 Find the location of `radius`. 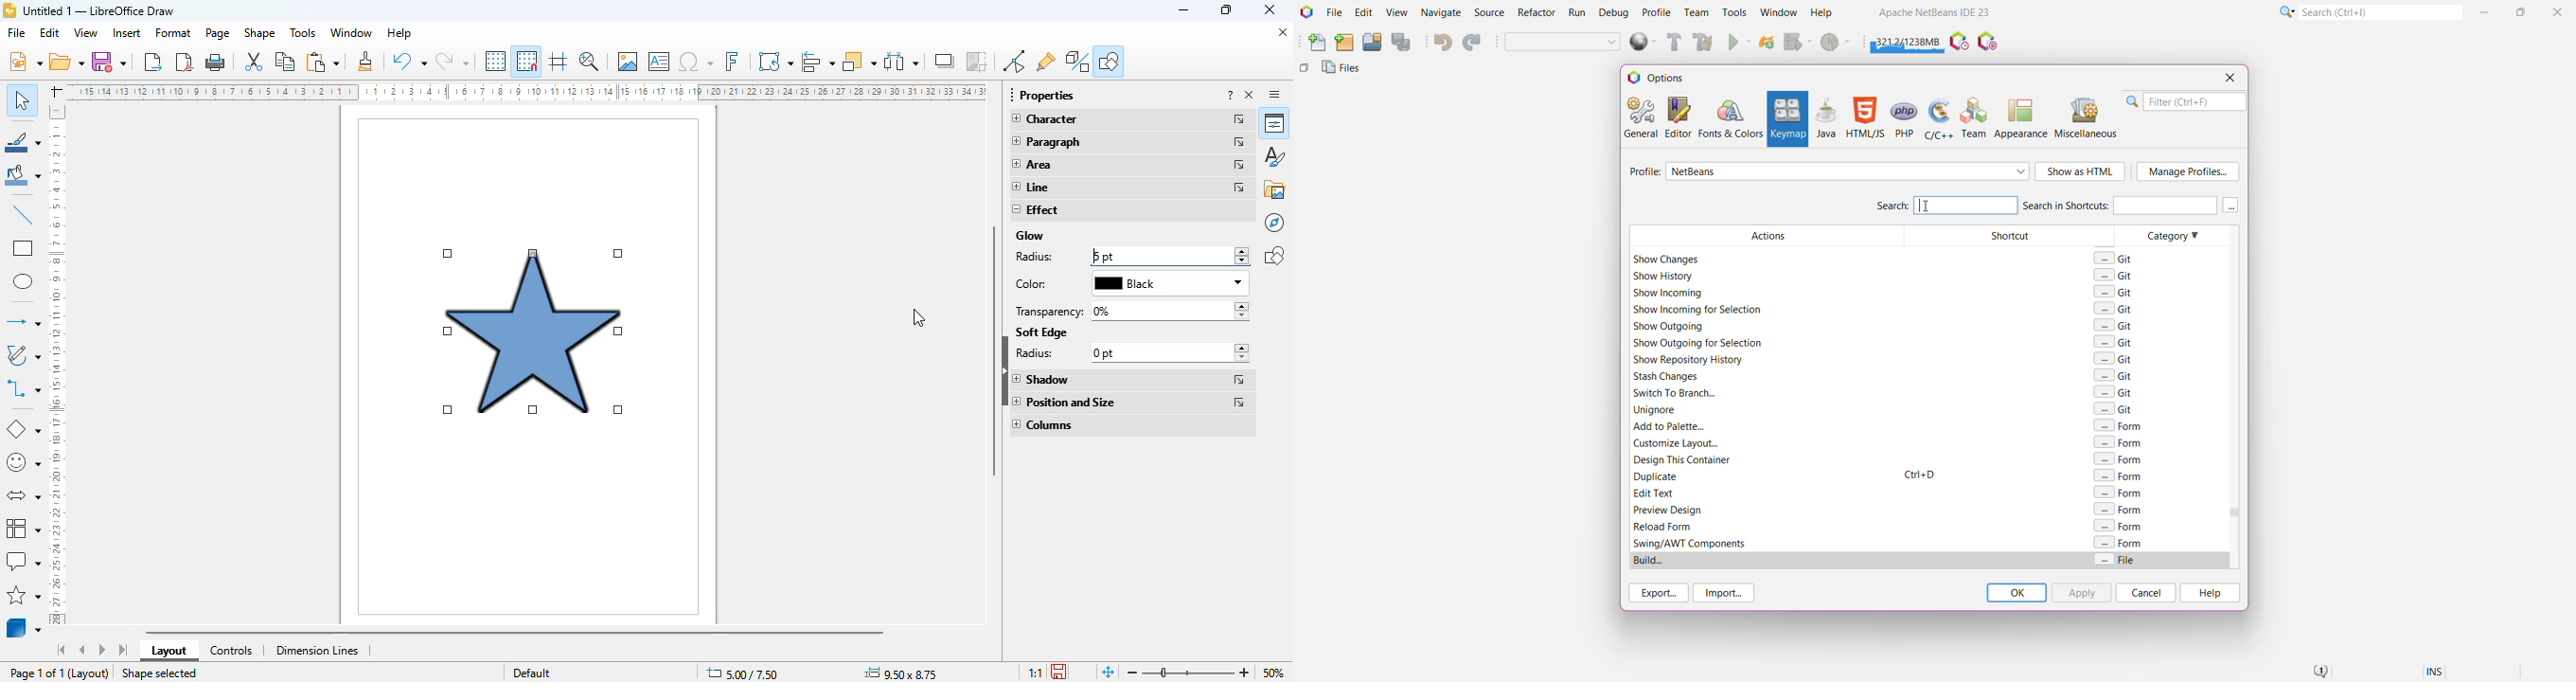

radius is located at coordinates (1047, 257).